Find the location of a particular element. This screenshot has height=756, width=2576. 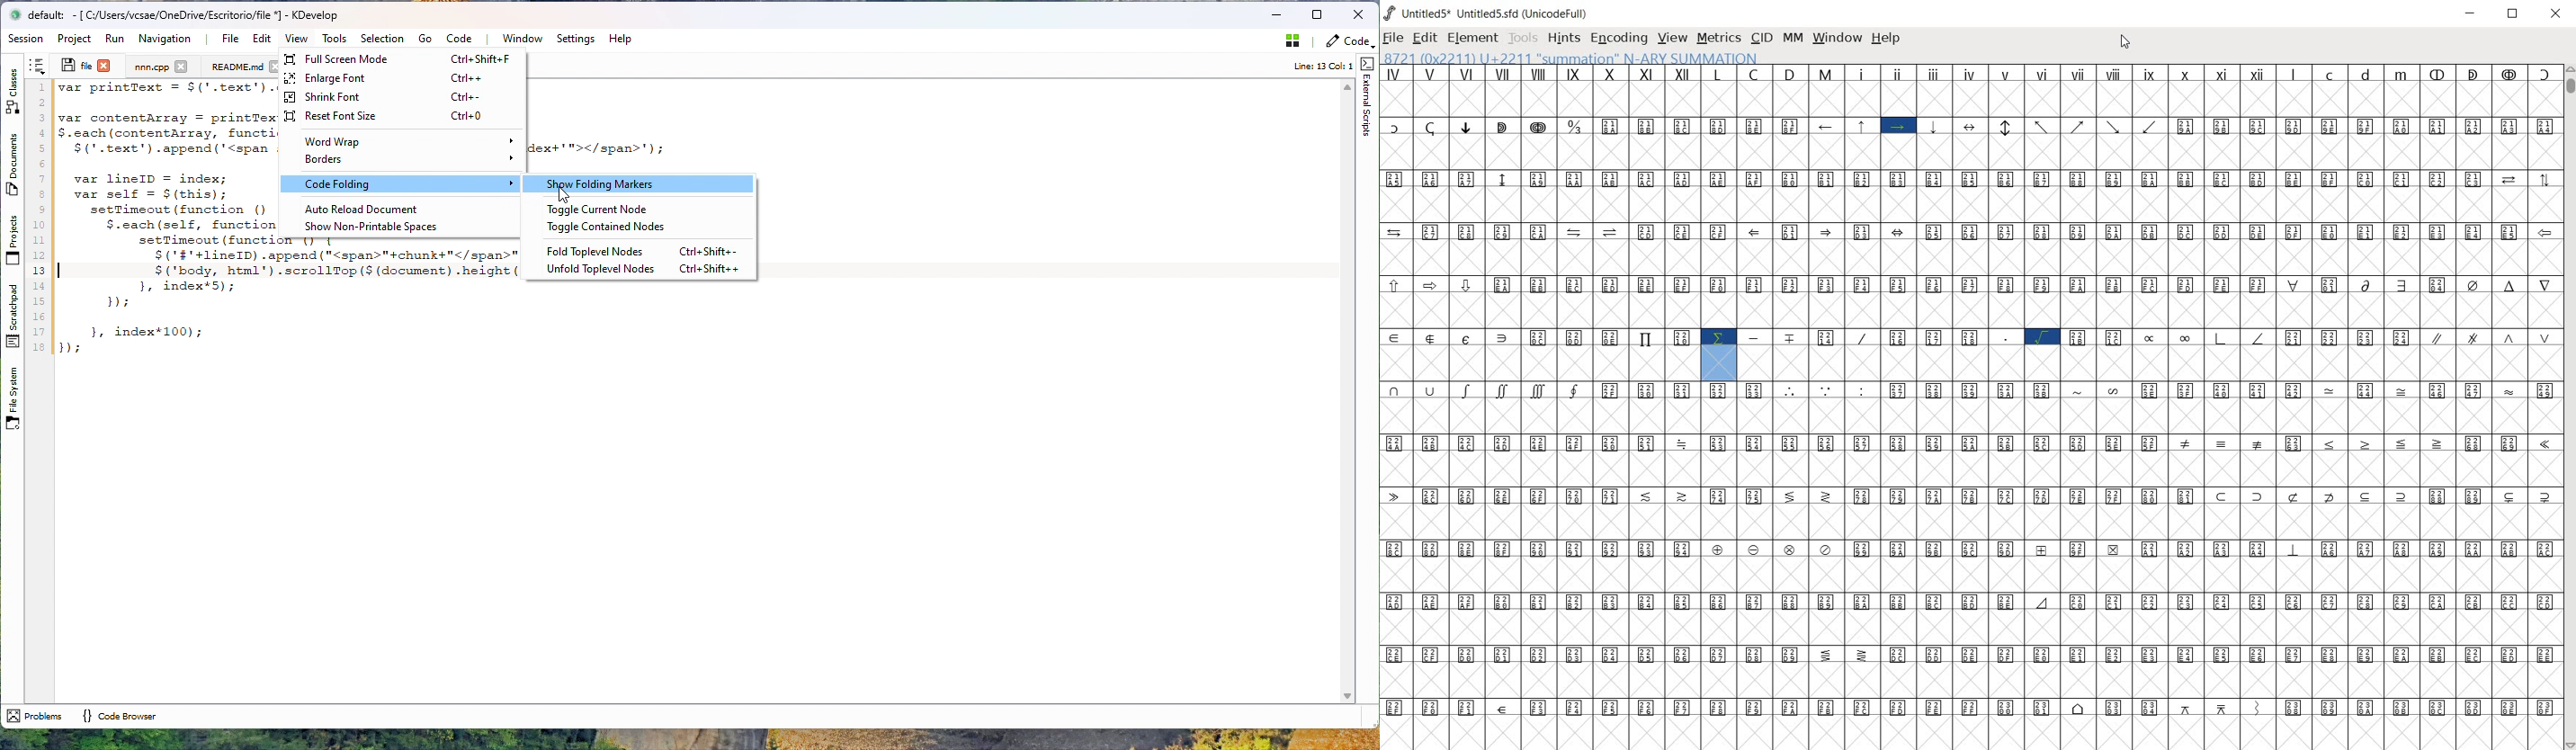

window is located at coordinates (1837, 37).